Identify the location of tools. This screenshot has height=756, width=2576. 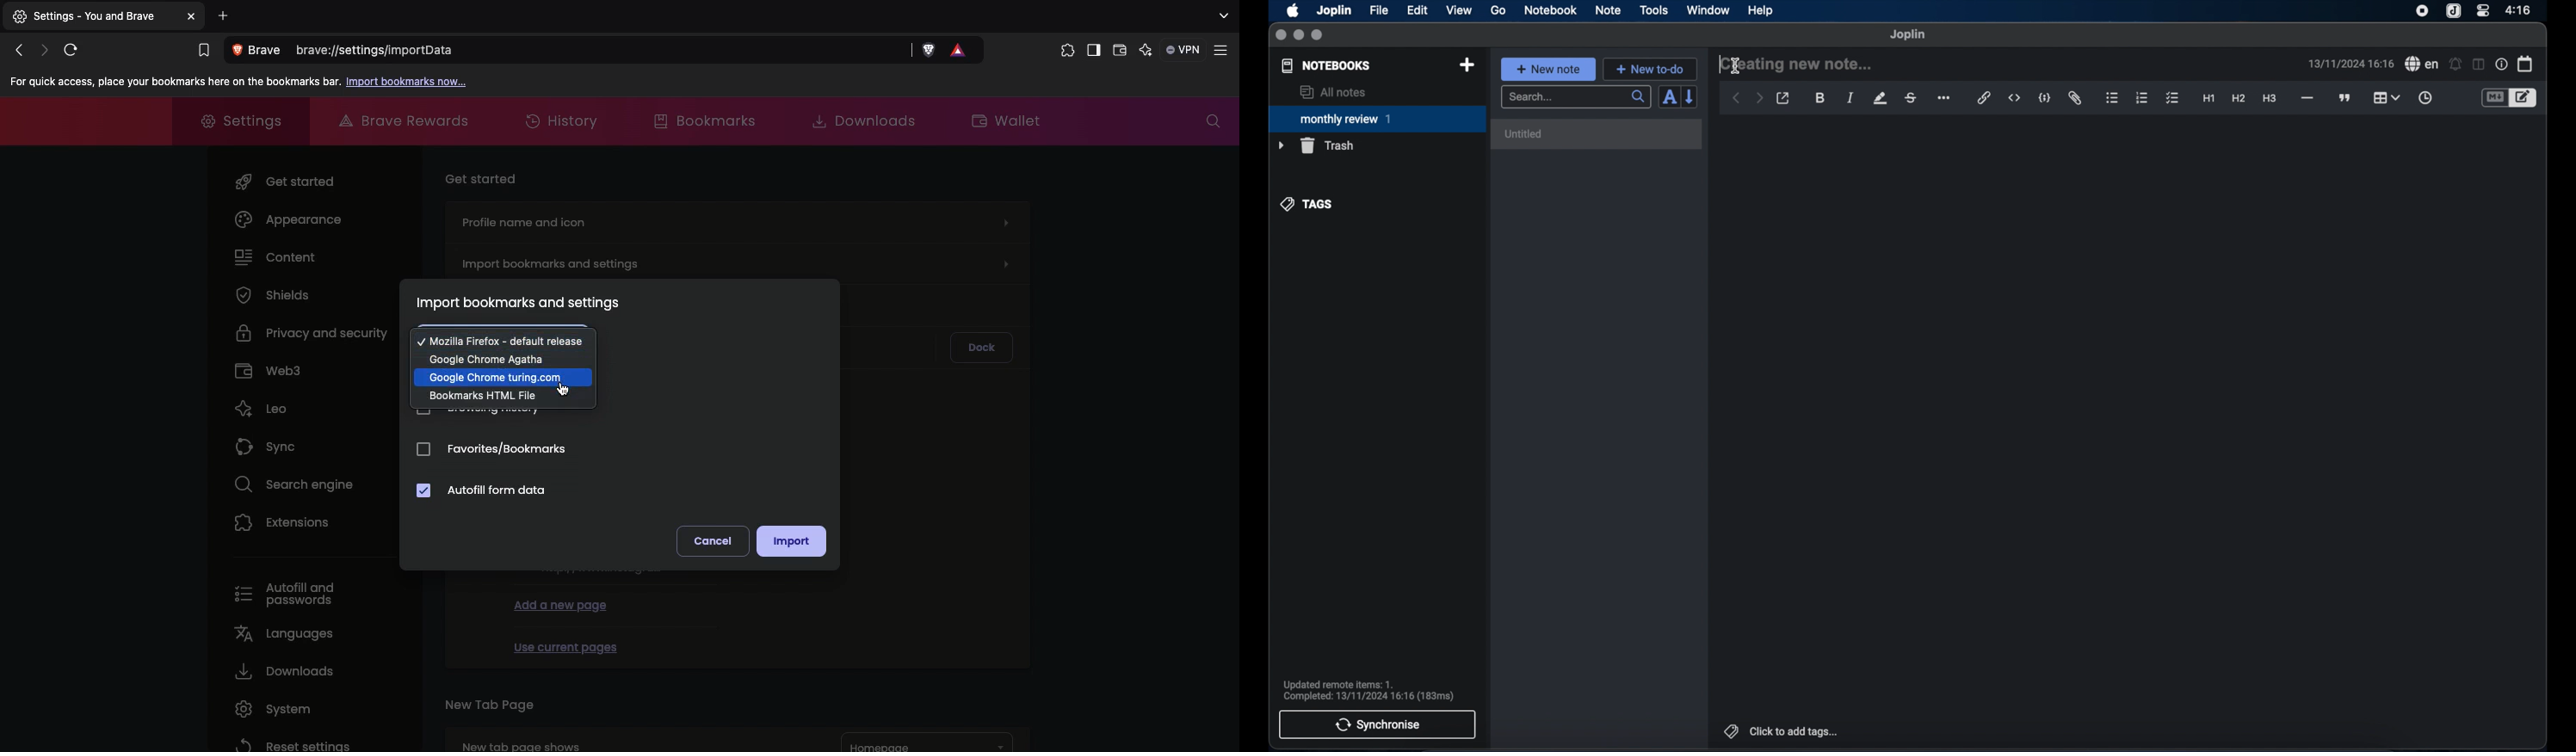
(1654, 10).